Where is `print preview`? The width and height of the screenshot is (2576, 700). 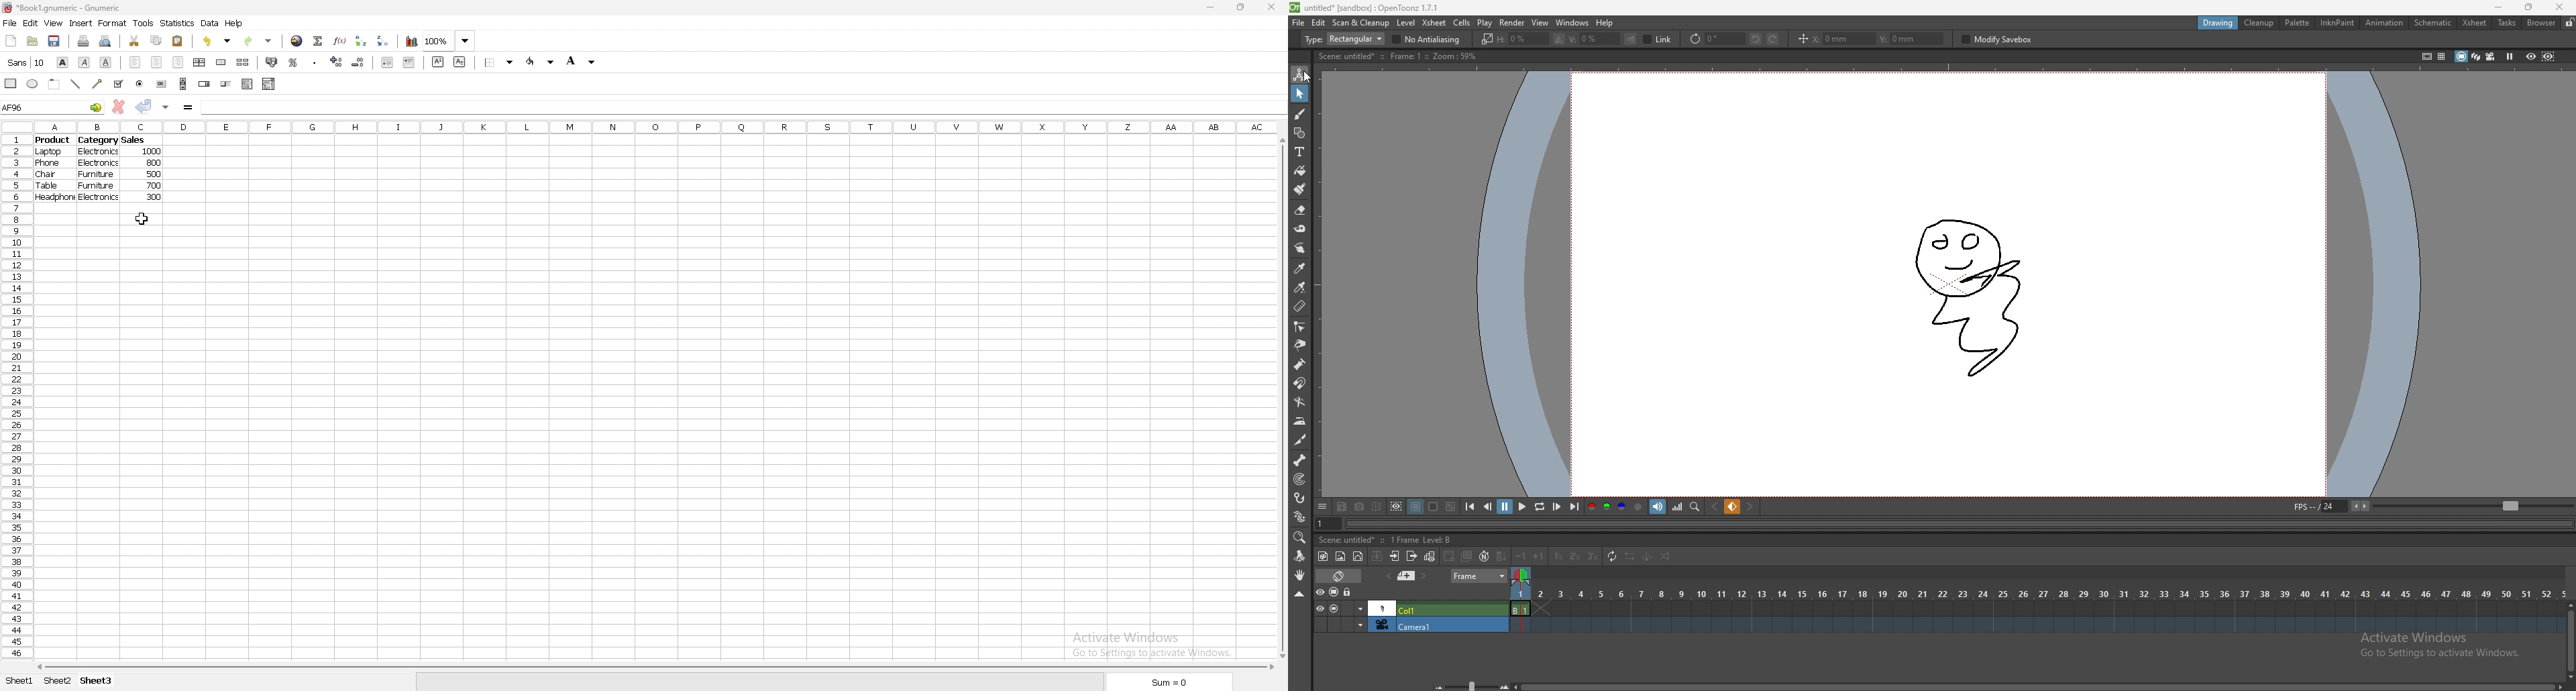
print preview is located at coordinates (106, 40).